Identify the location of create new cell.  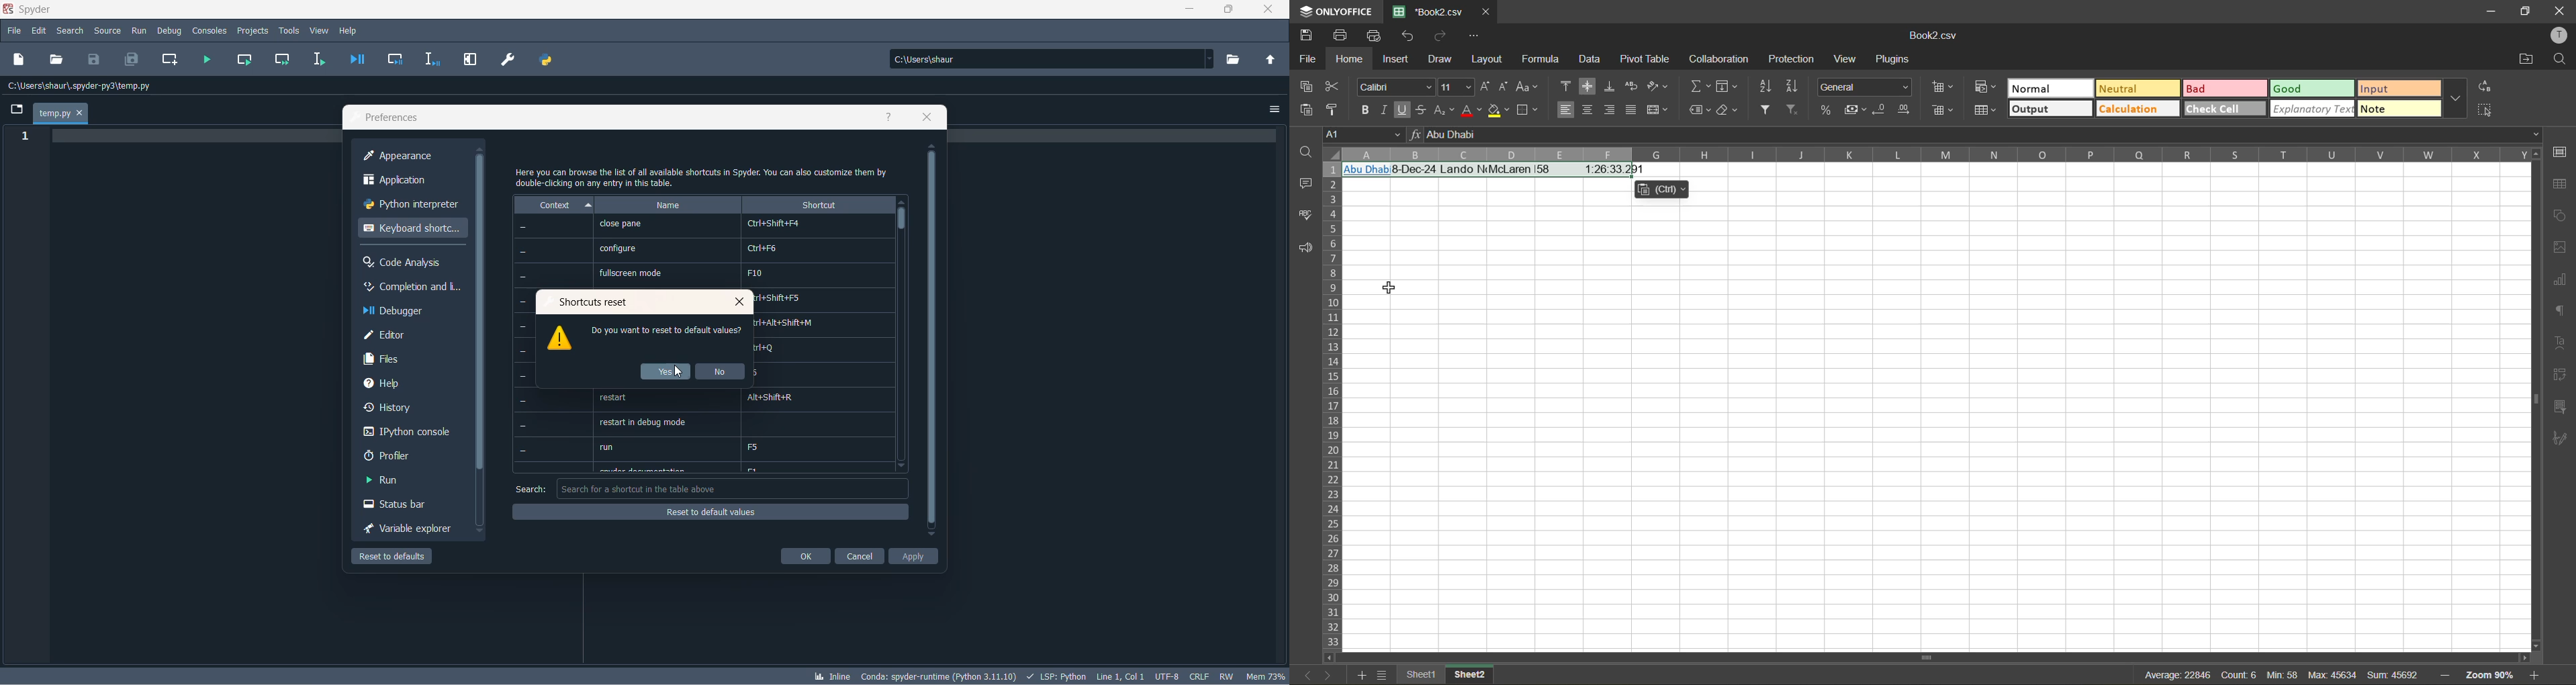
(171, 60).